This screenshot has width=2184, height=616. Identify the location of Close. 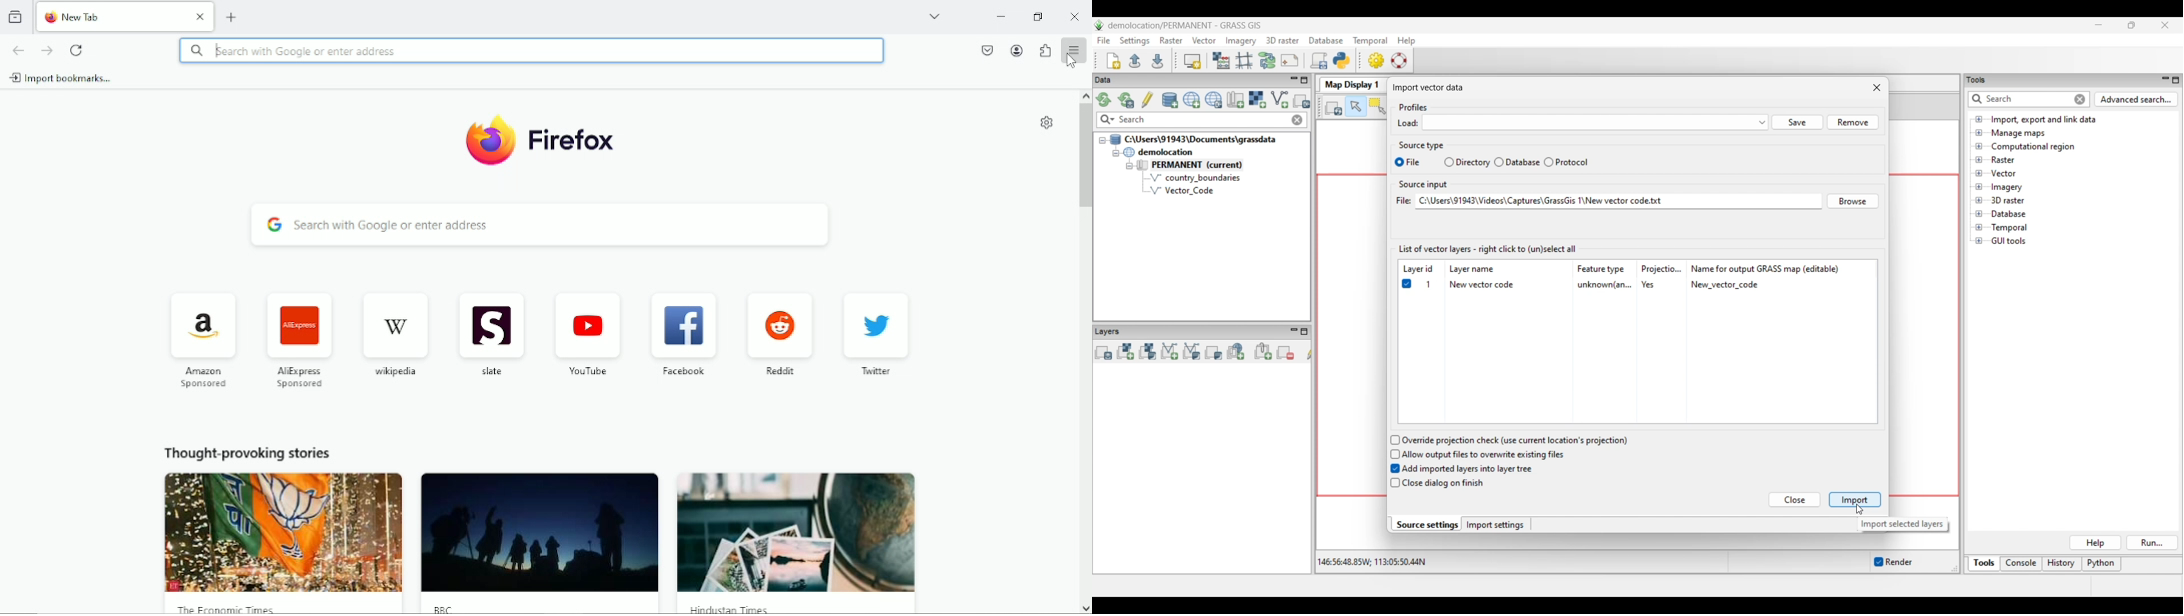
(1074, 15).